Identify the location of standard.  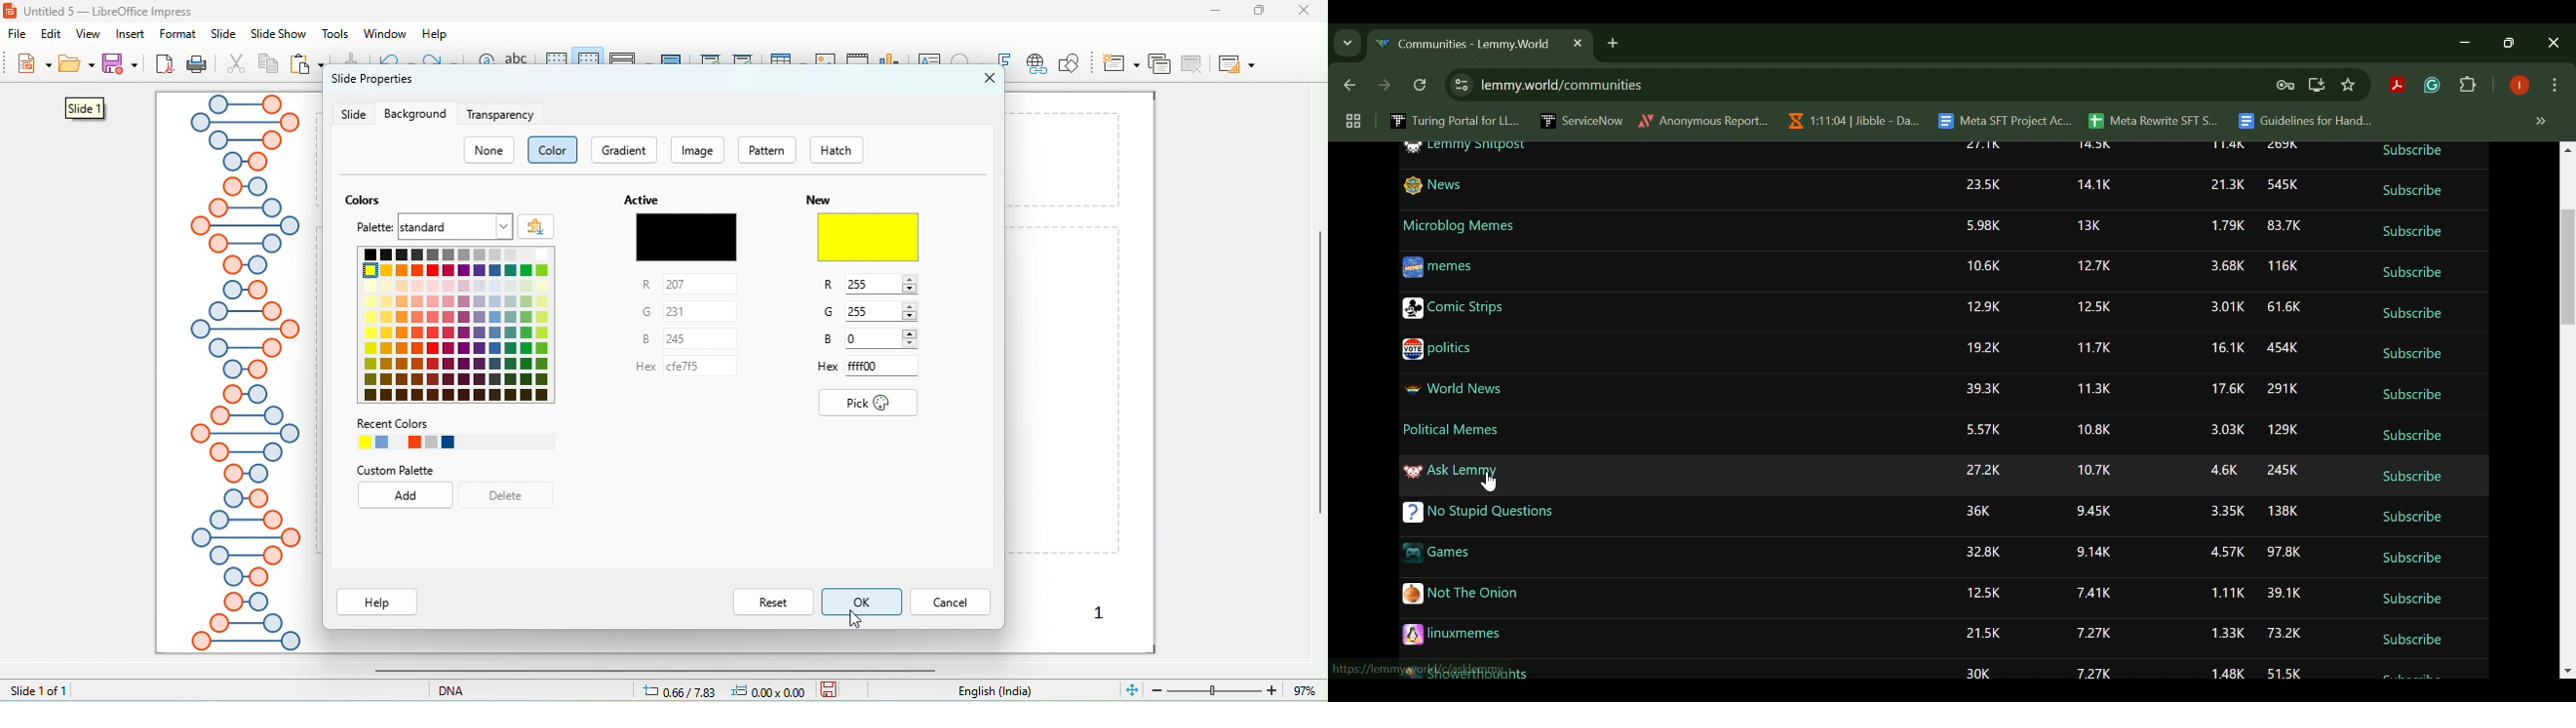
(455, 227).